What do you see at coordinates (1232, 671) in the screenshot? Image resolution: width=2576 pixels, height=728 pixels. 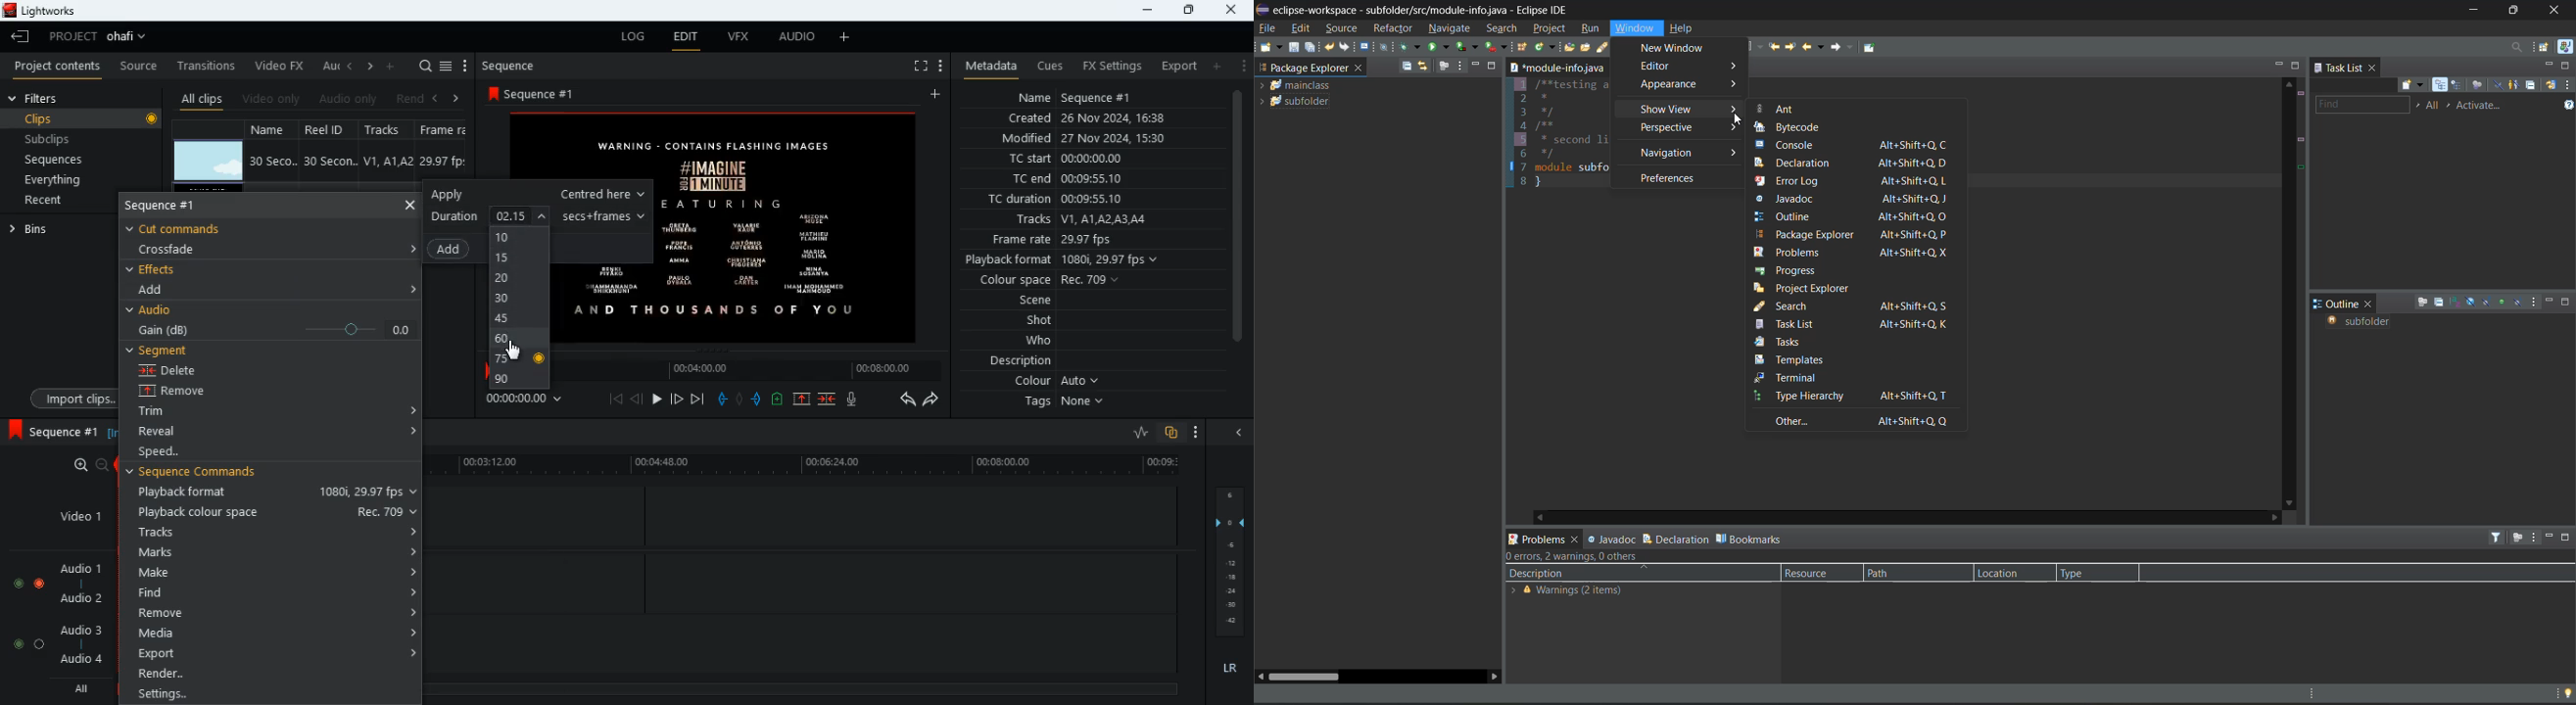 I see `lr` at bounding box center [1232, 671].